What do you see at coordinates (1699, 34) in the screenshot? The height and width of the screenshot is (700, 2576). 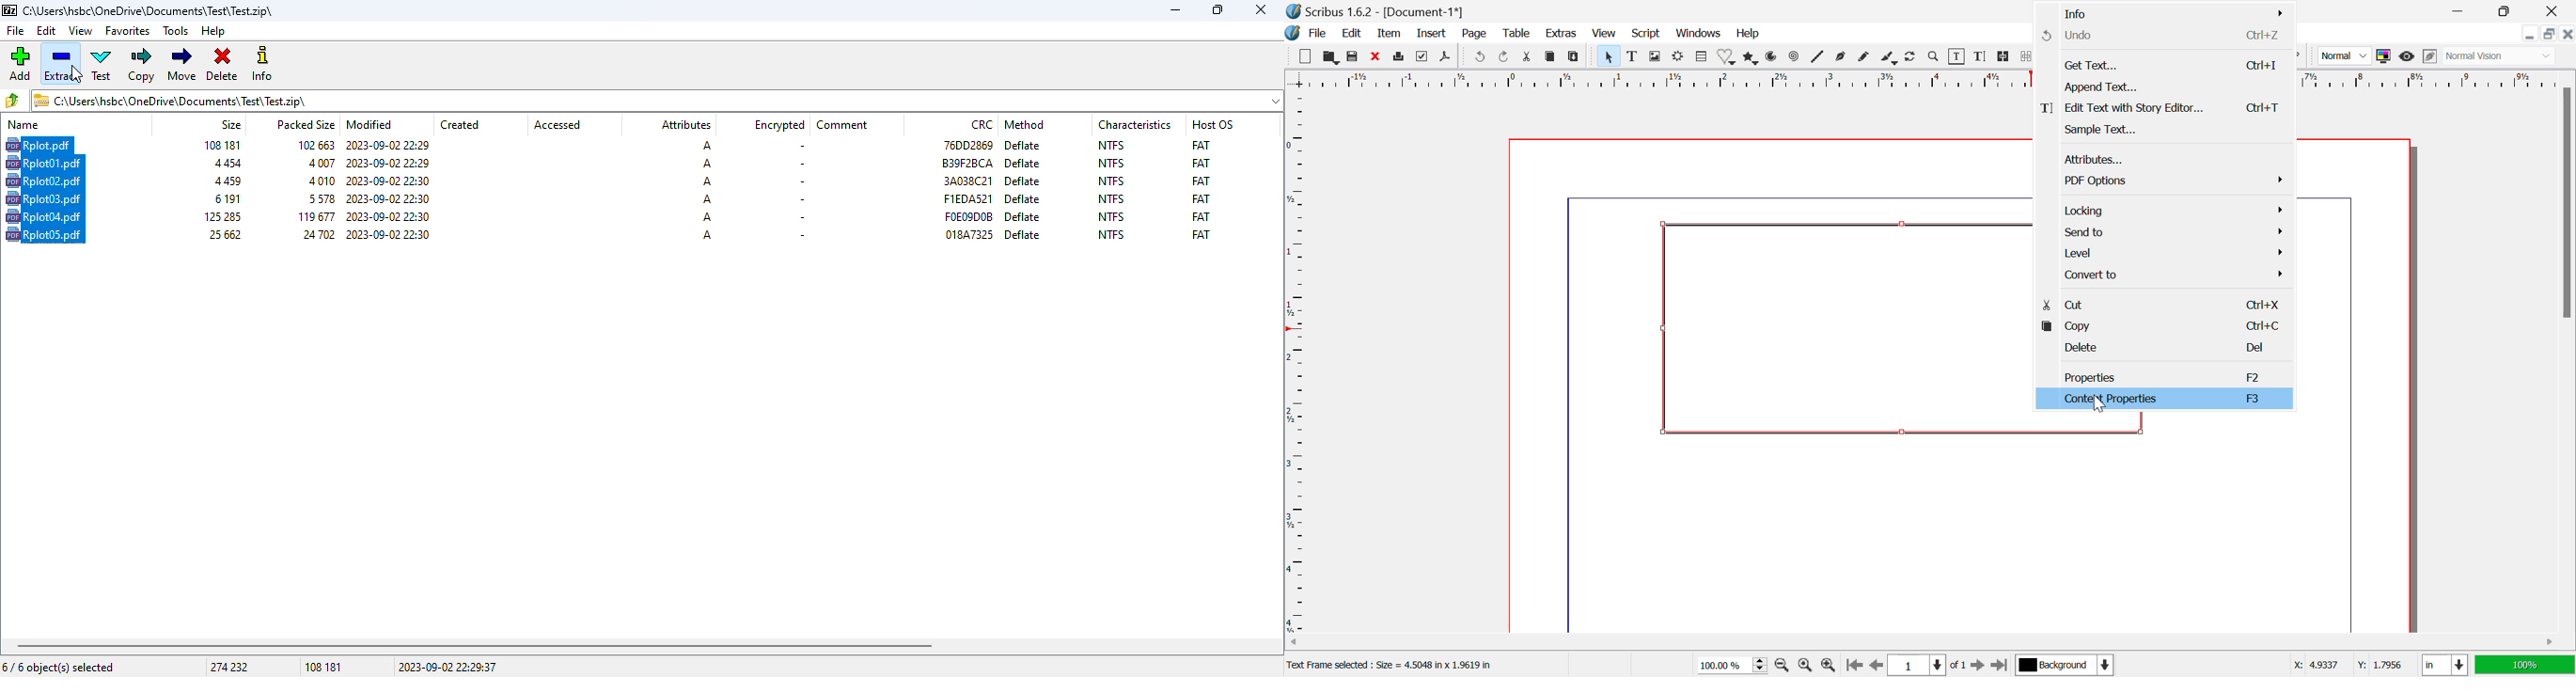 I see `Windows` at bounding box center [1699, 34].